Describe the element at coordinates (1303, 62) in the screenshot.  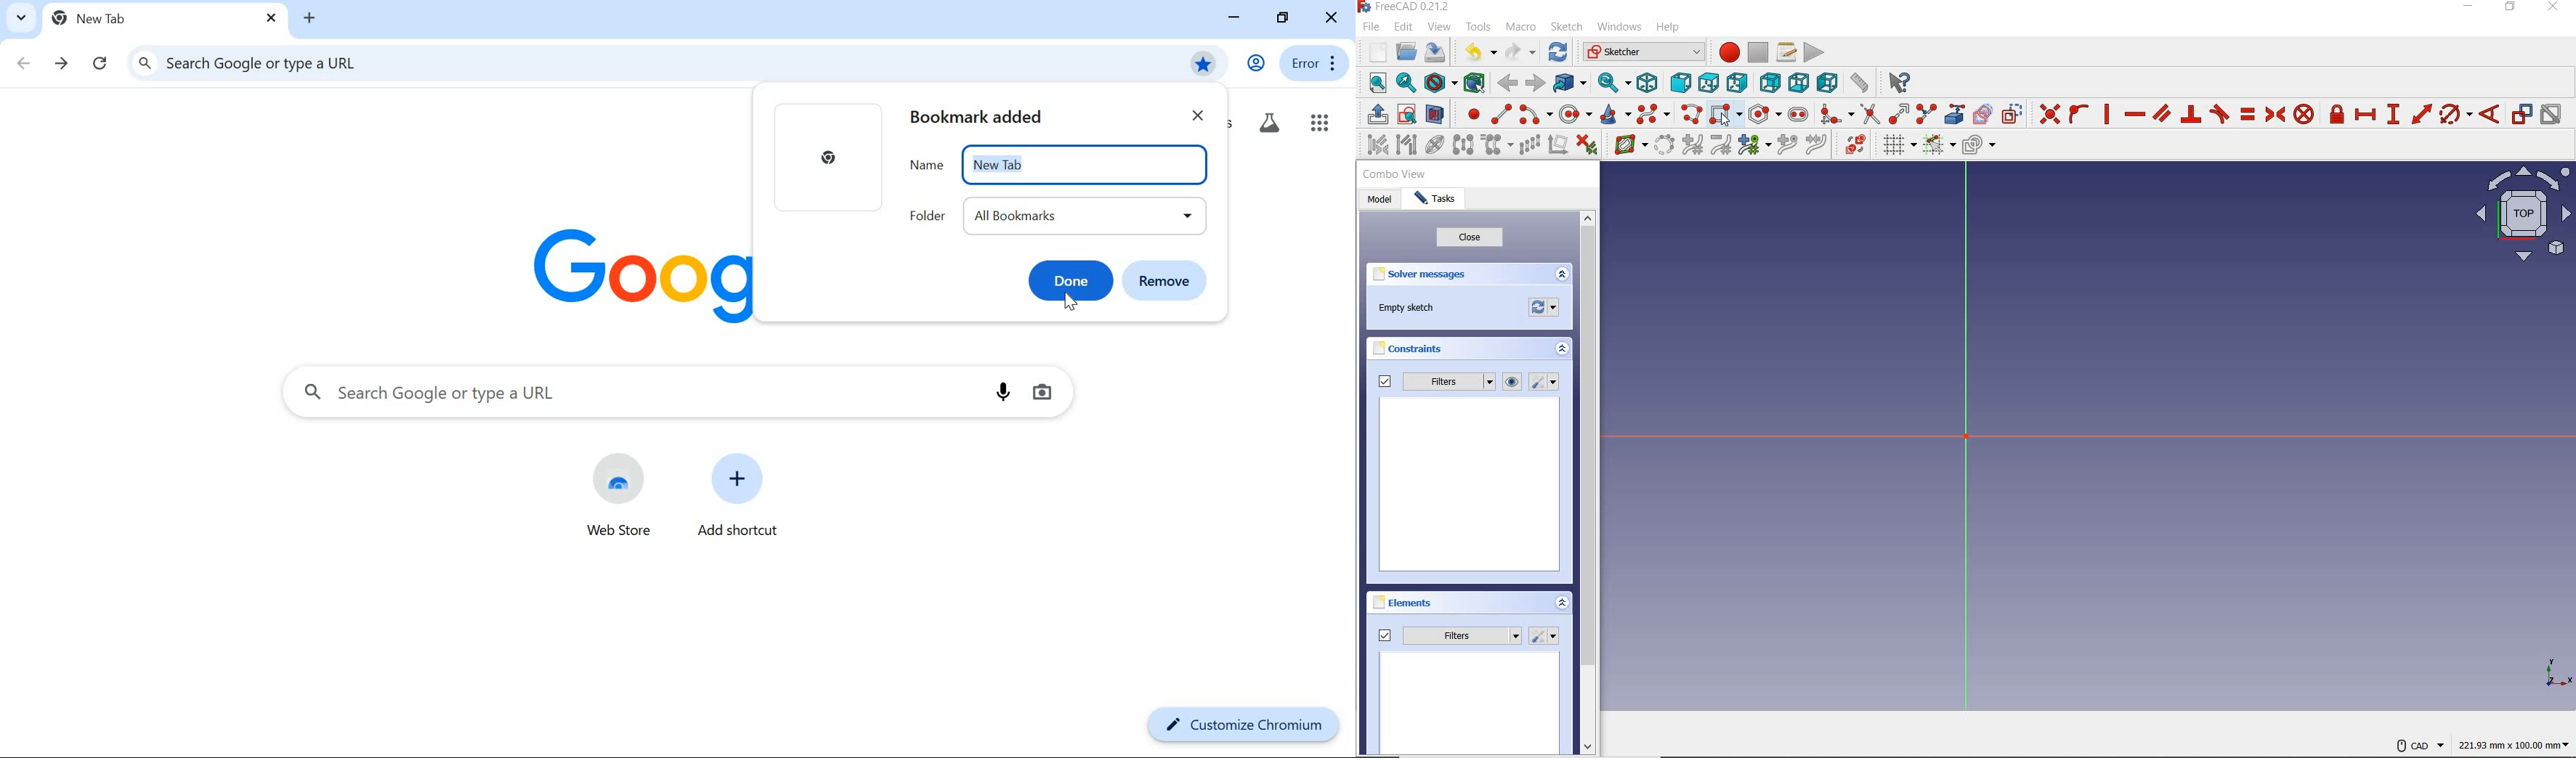
I see `error` at that location.